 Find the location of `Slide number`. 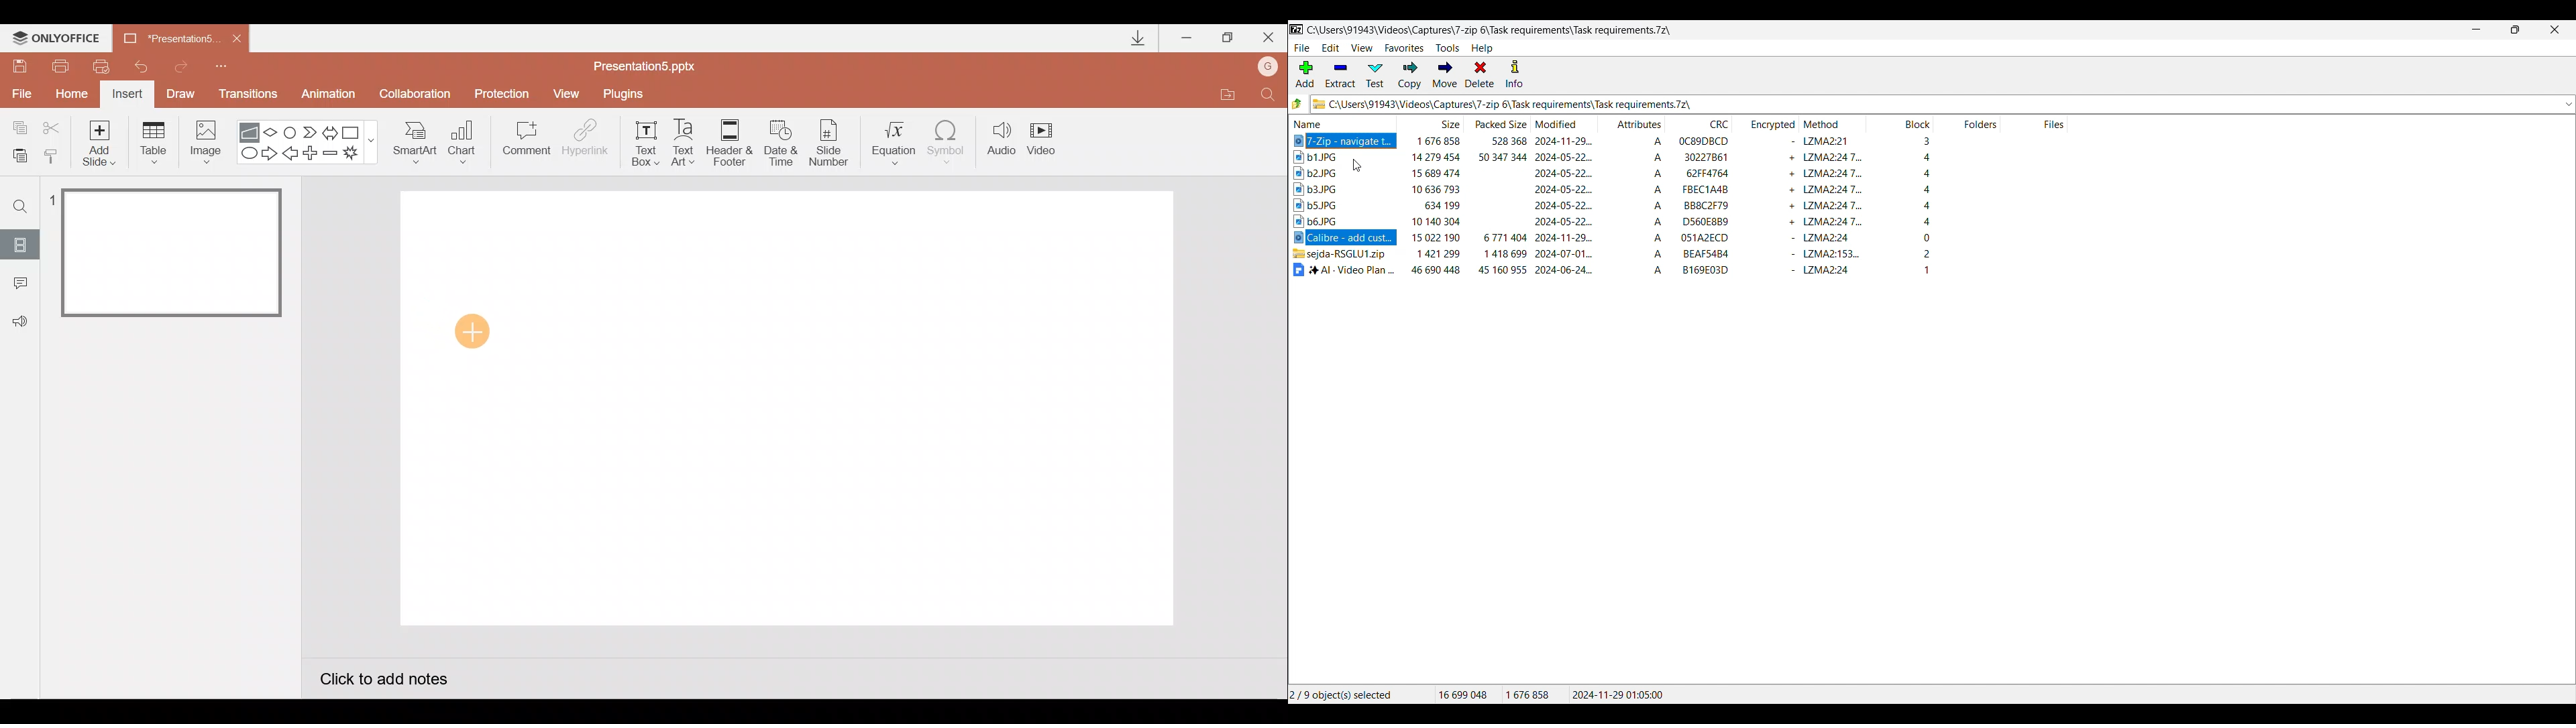

Slide number is located at coordinates (833, 143).